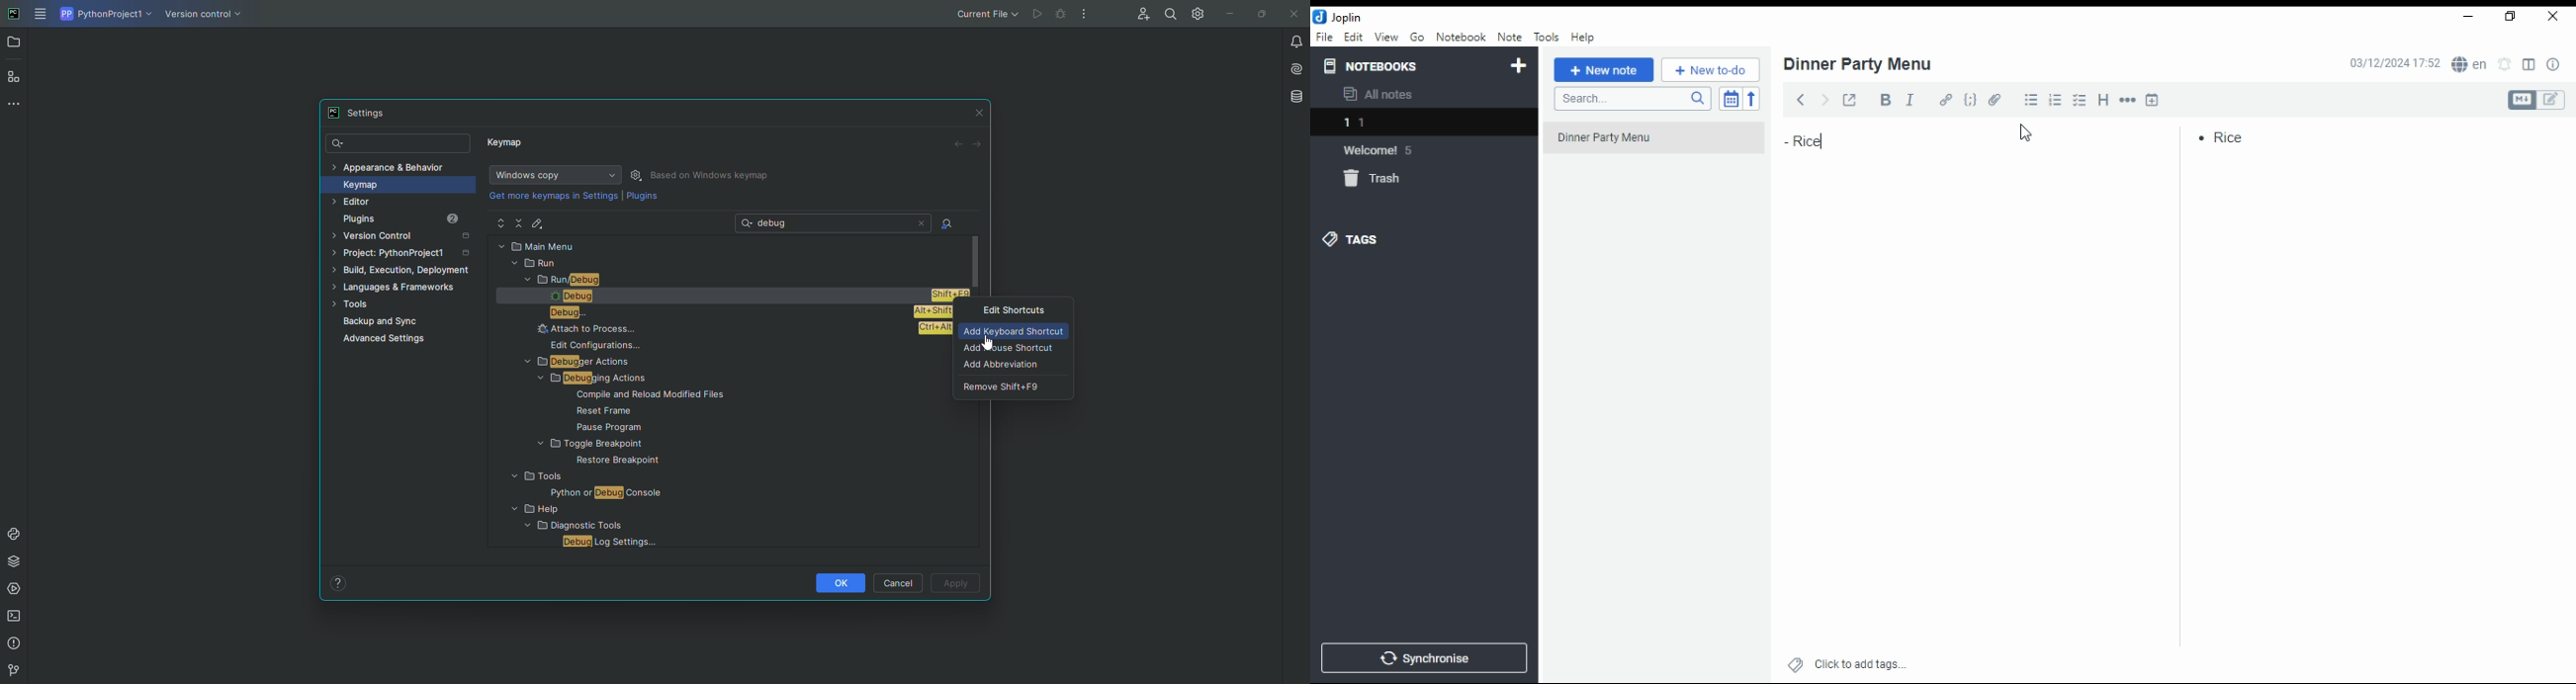  What do you see at coordinates (2468, 64) in the screenshot?
I see `Language` at bounding box center [2468, 64].